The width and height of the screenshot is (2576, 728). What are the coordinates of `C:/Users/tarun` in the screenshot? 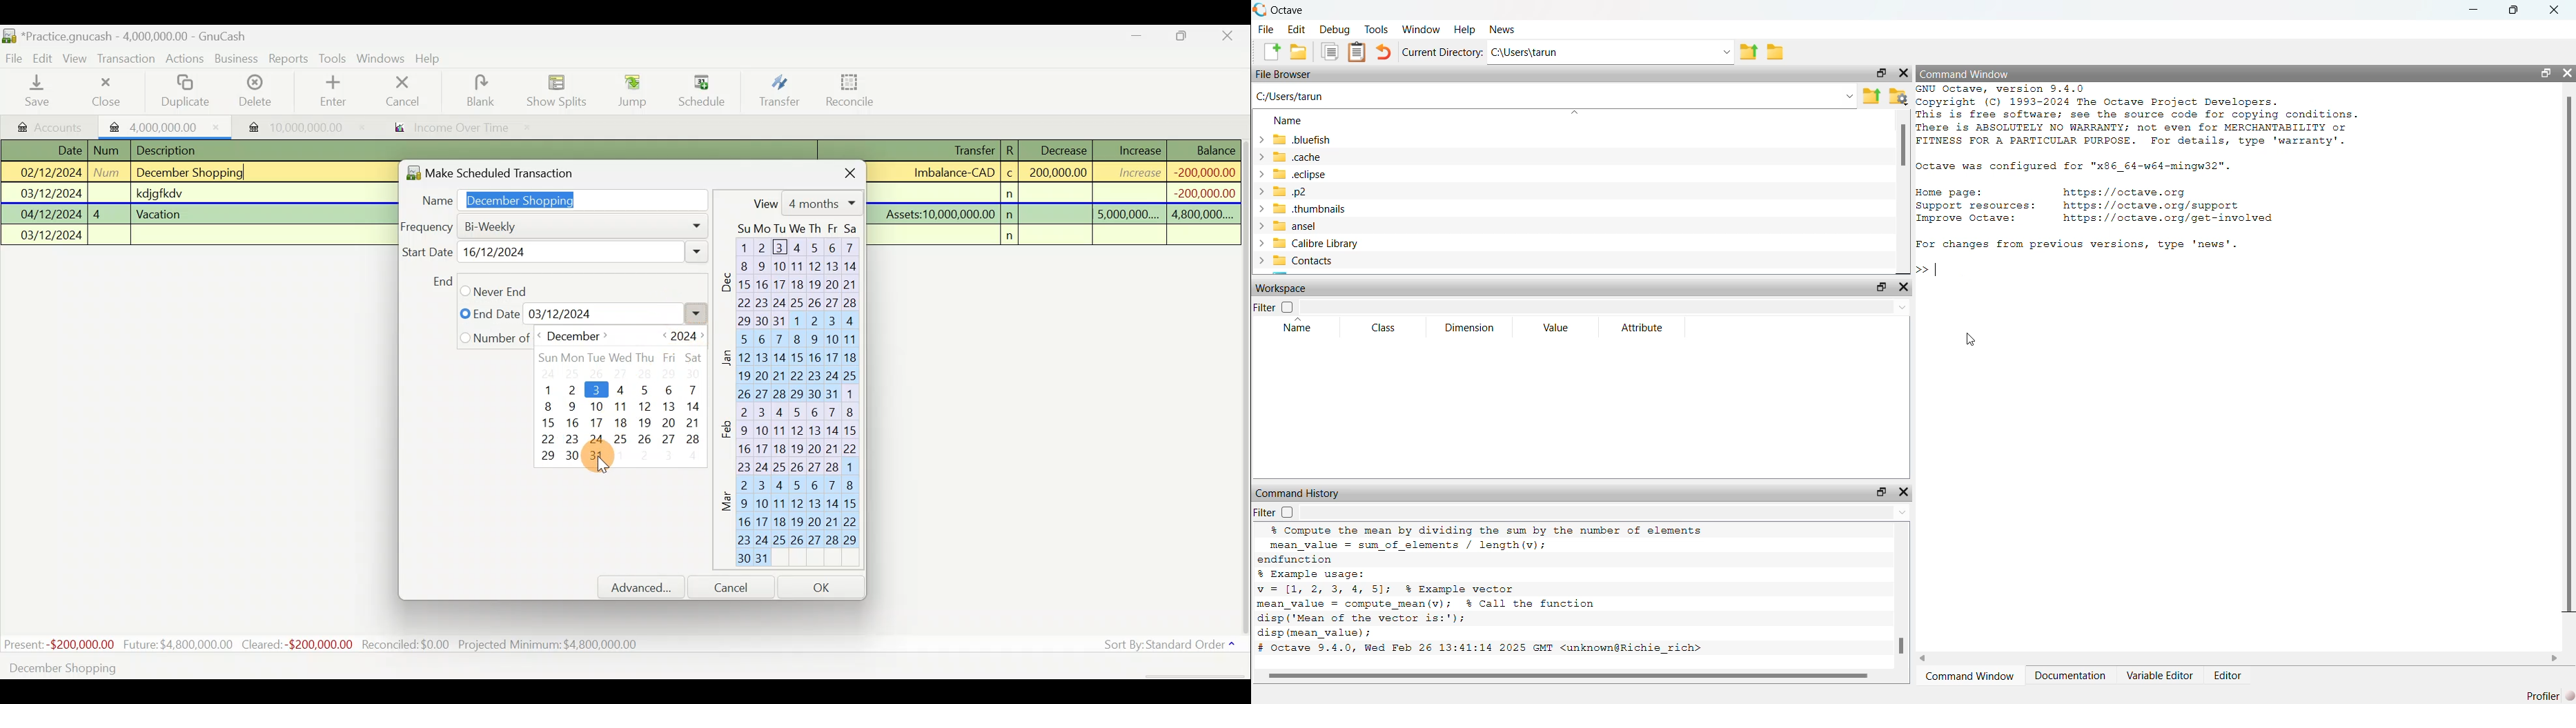 It's located at (1291, 97).